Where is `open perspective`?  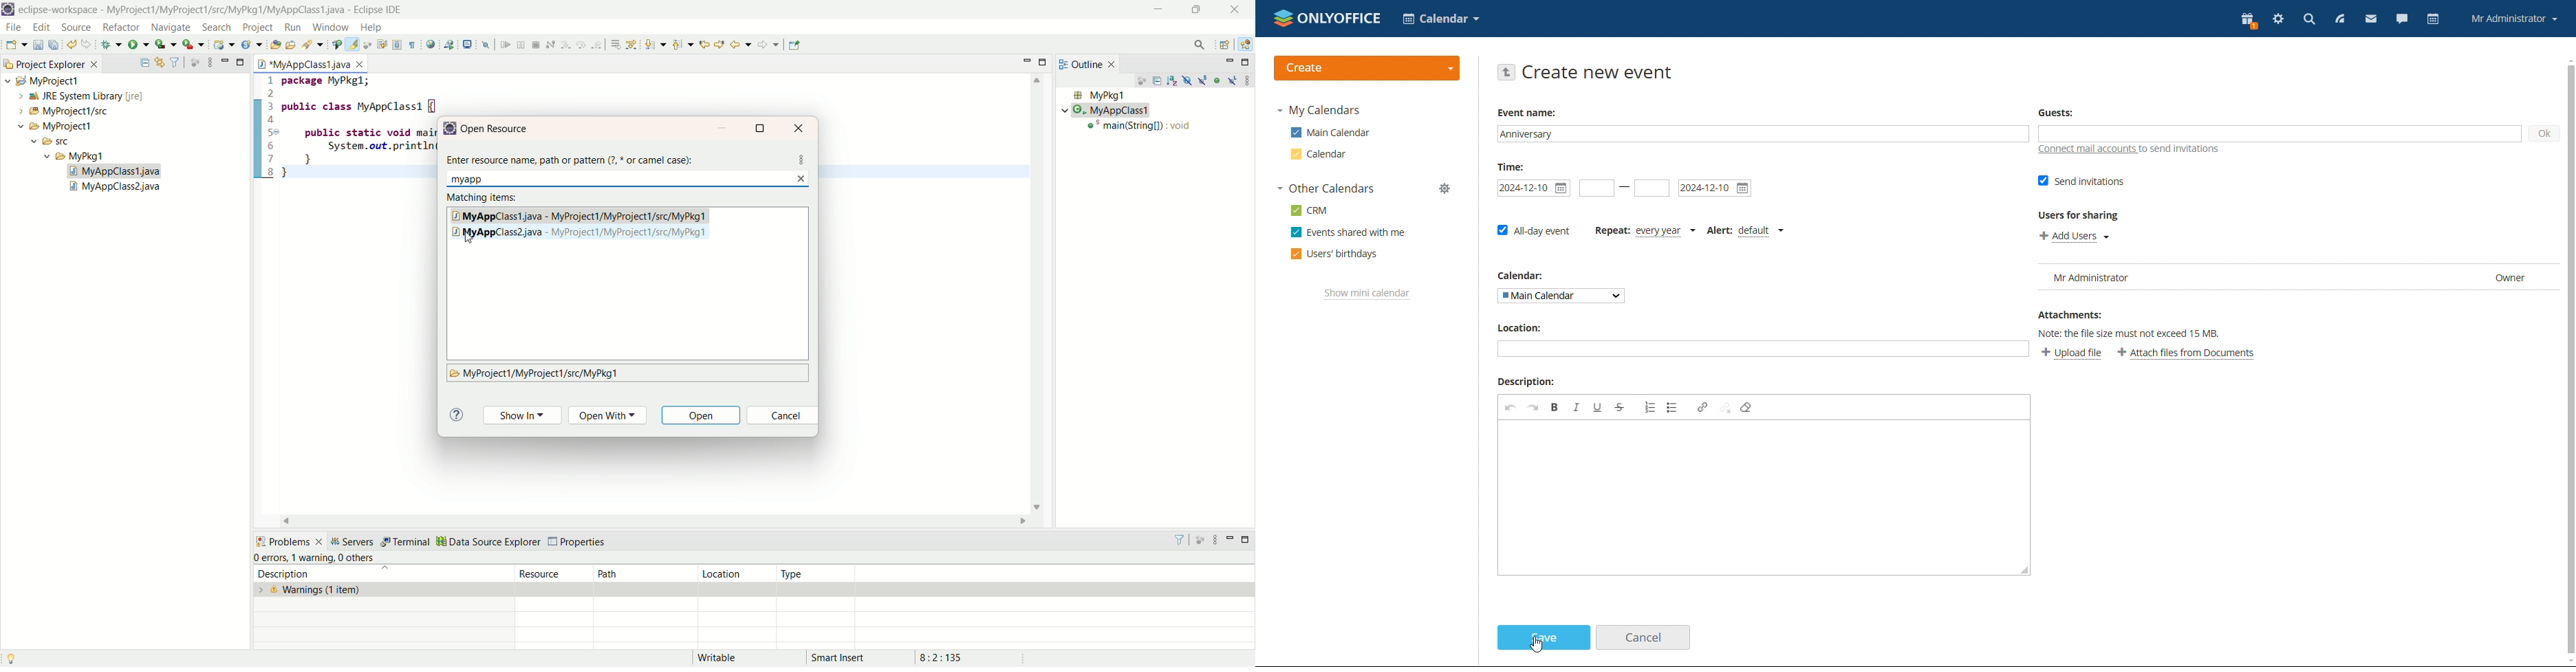 open perspective is located at coordinates (1225, 44).